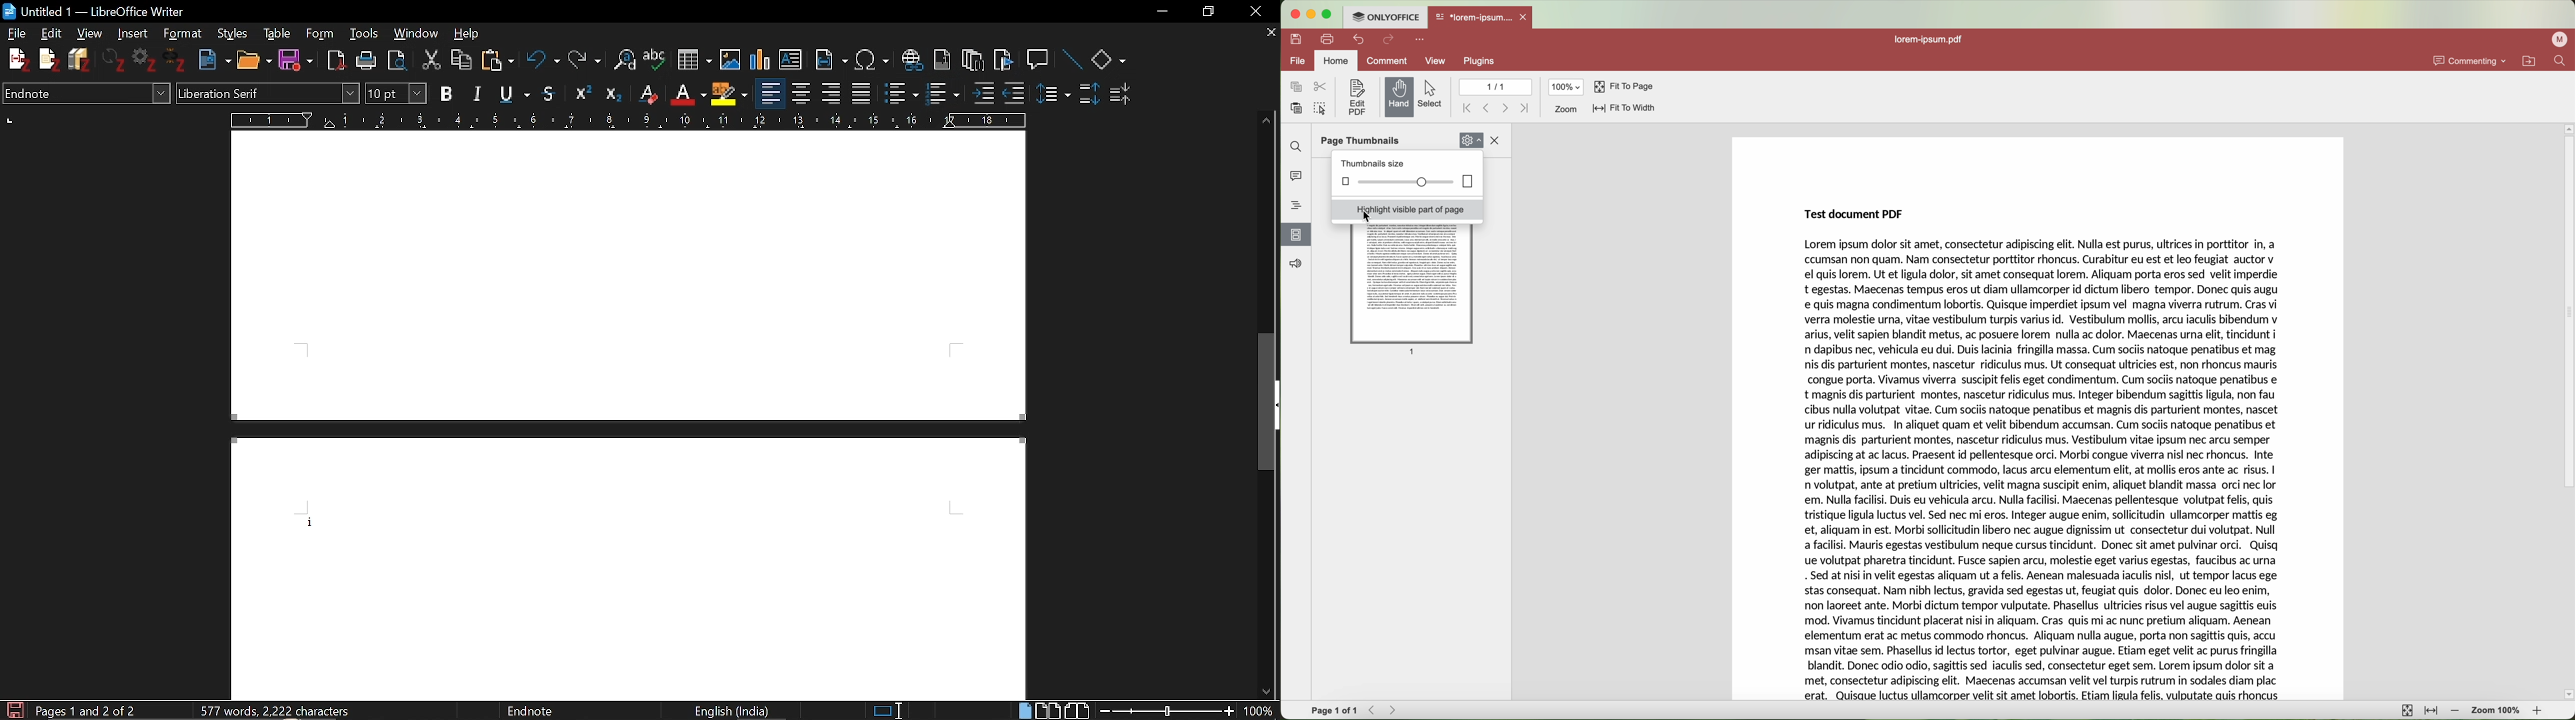 Image resolution: width=2576 pixels, height=728 pixels. What do you see at coordinates (1321, 87) in the screenshot?
I see `cut` at bounding box center [1321, 87].